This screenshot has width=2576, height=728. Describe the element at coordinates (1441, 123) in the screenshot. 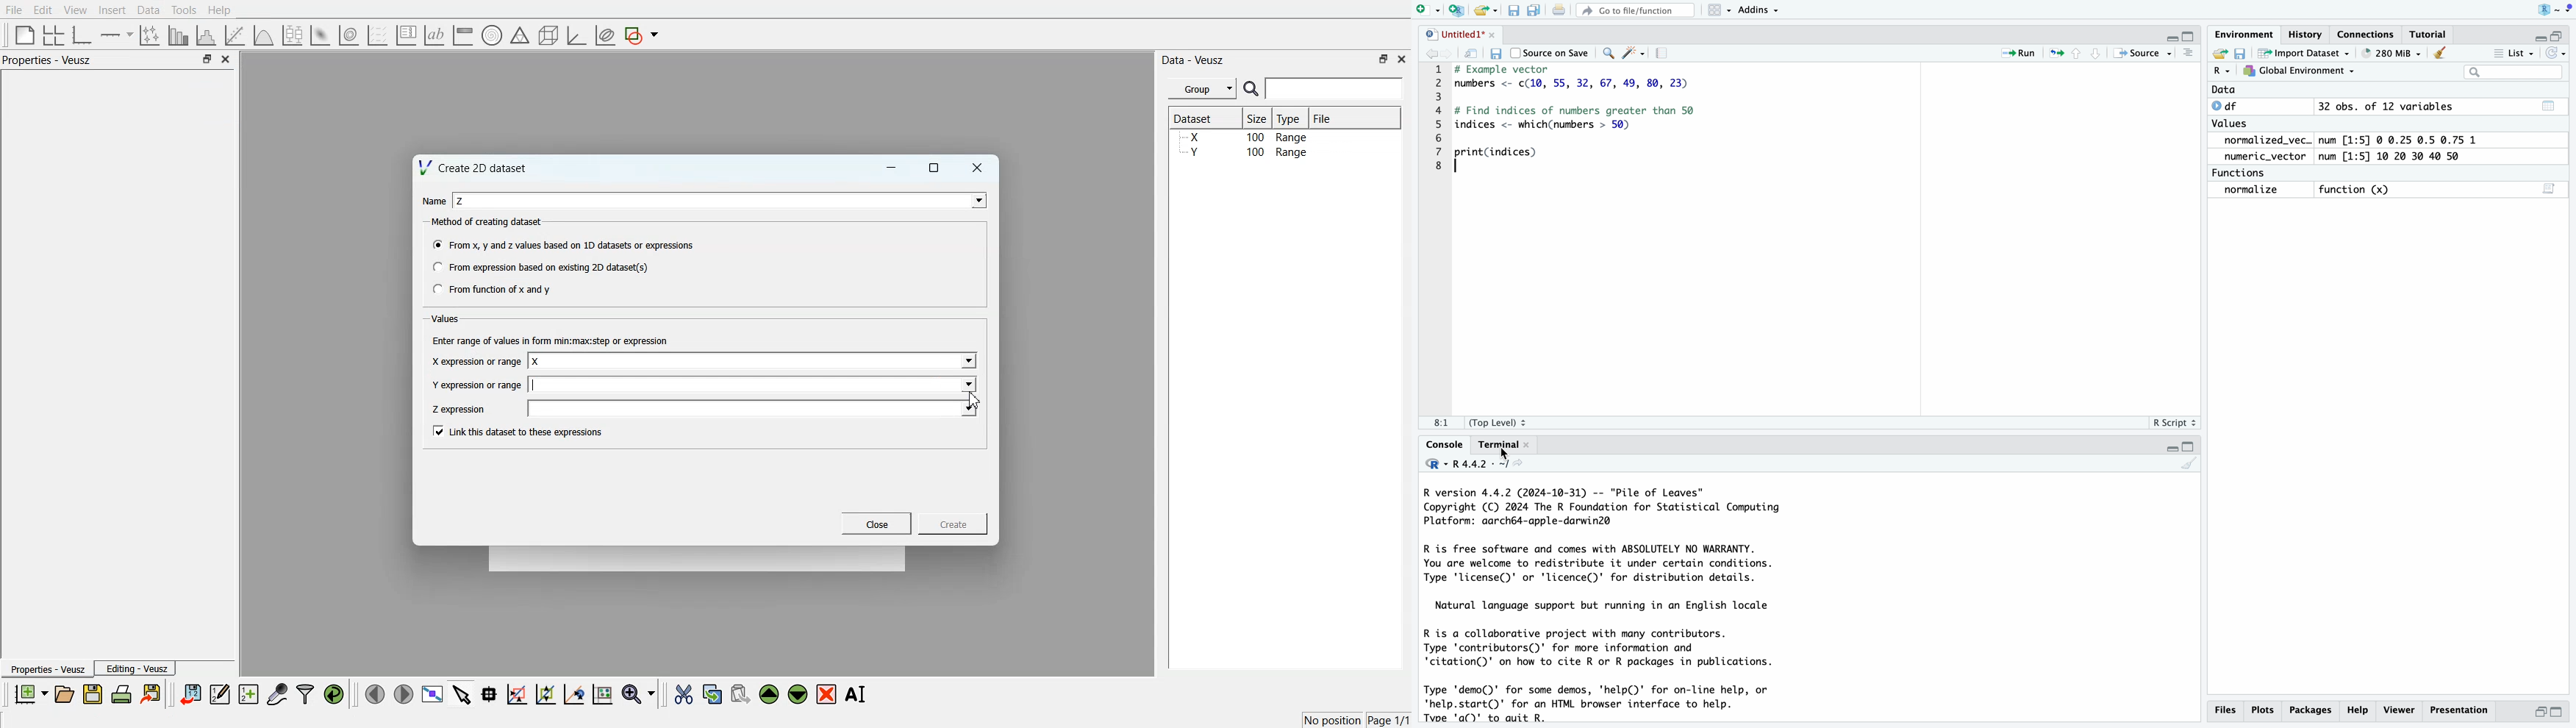

I see `CODE LINE` at that location.